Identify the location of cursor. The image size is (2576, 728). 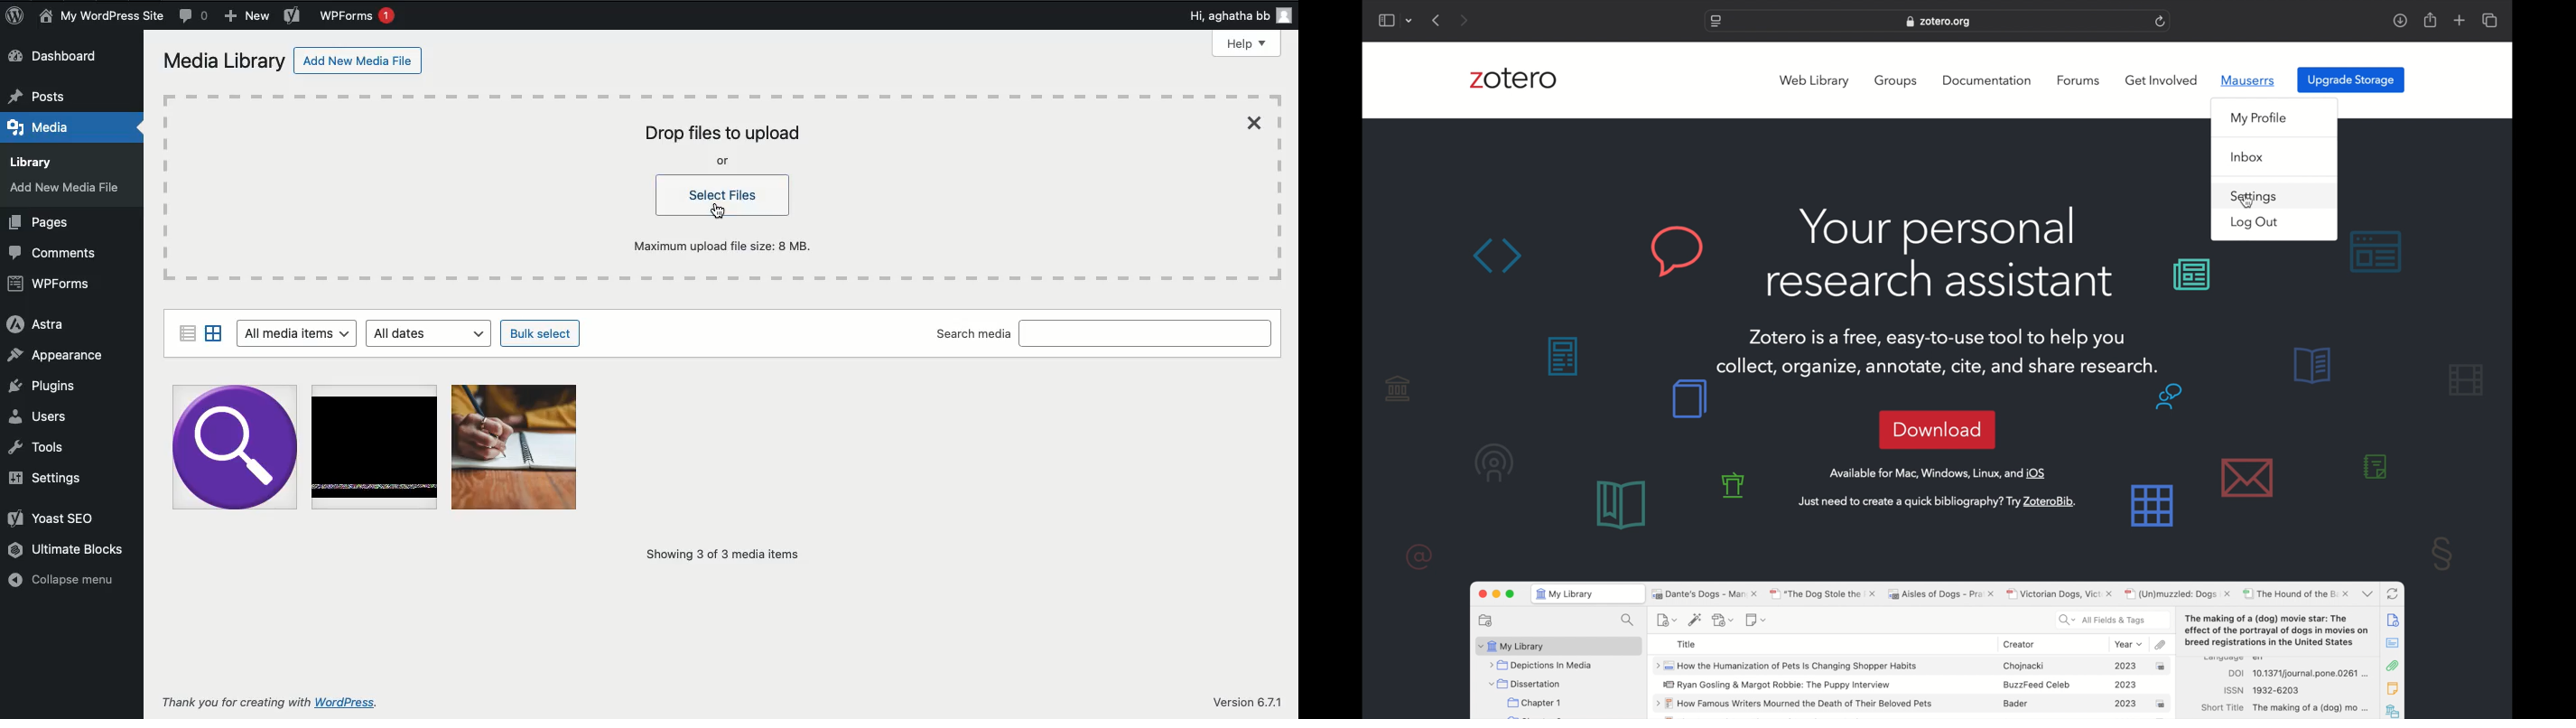
(719, 212).